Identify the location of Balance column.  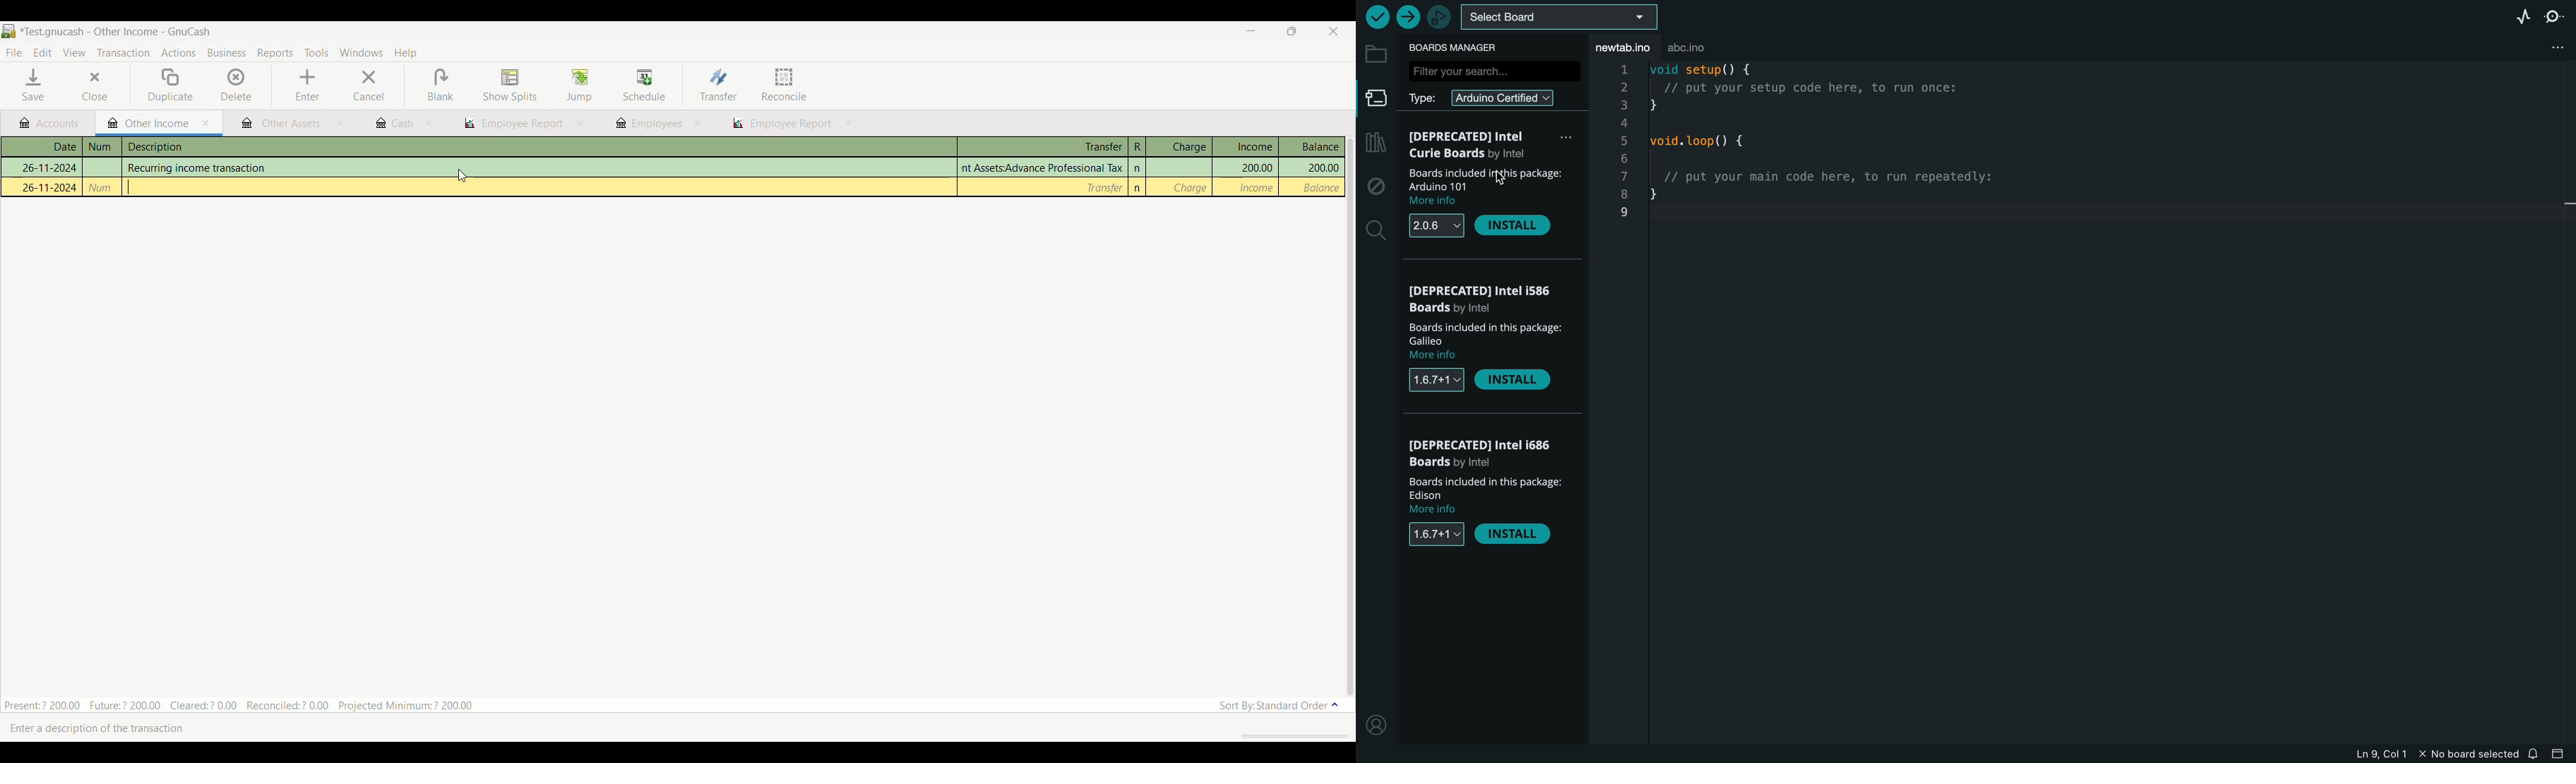
(1312, 146).